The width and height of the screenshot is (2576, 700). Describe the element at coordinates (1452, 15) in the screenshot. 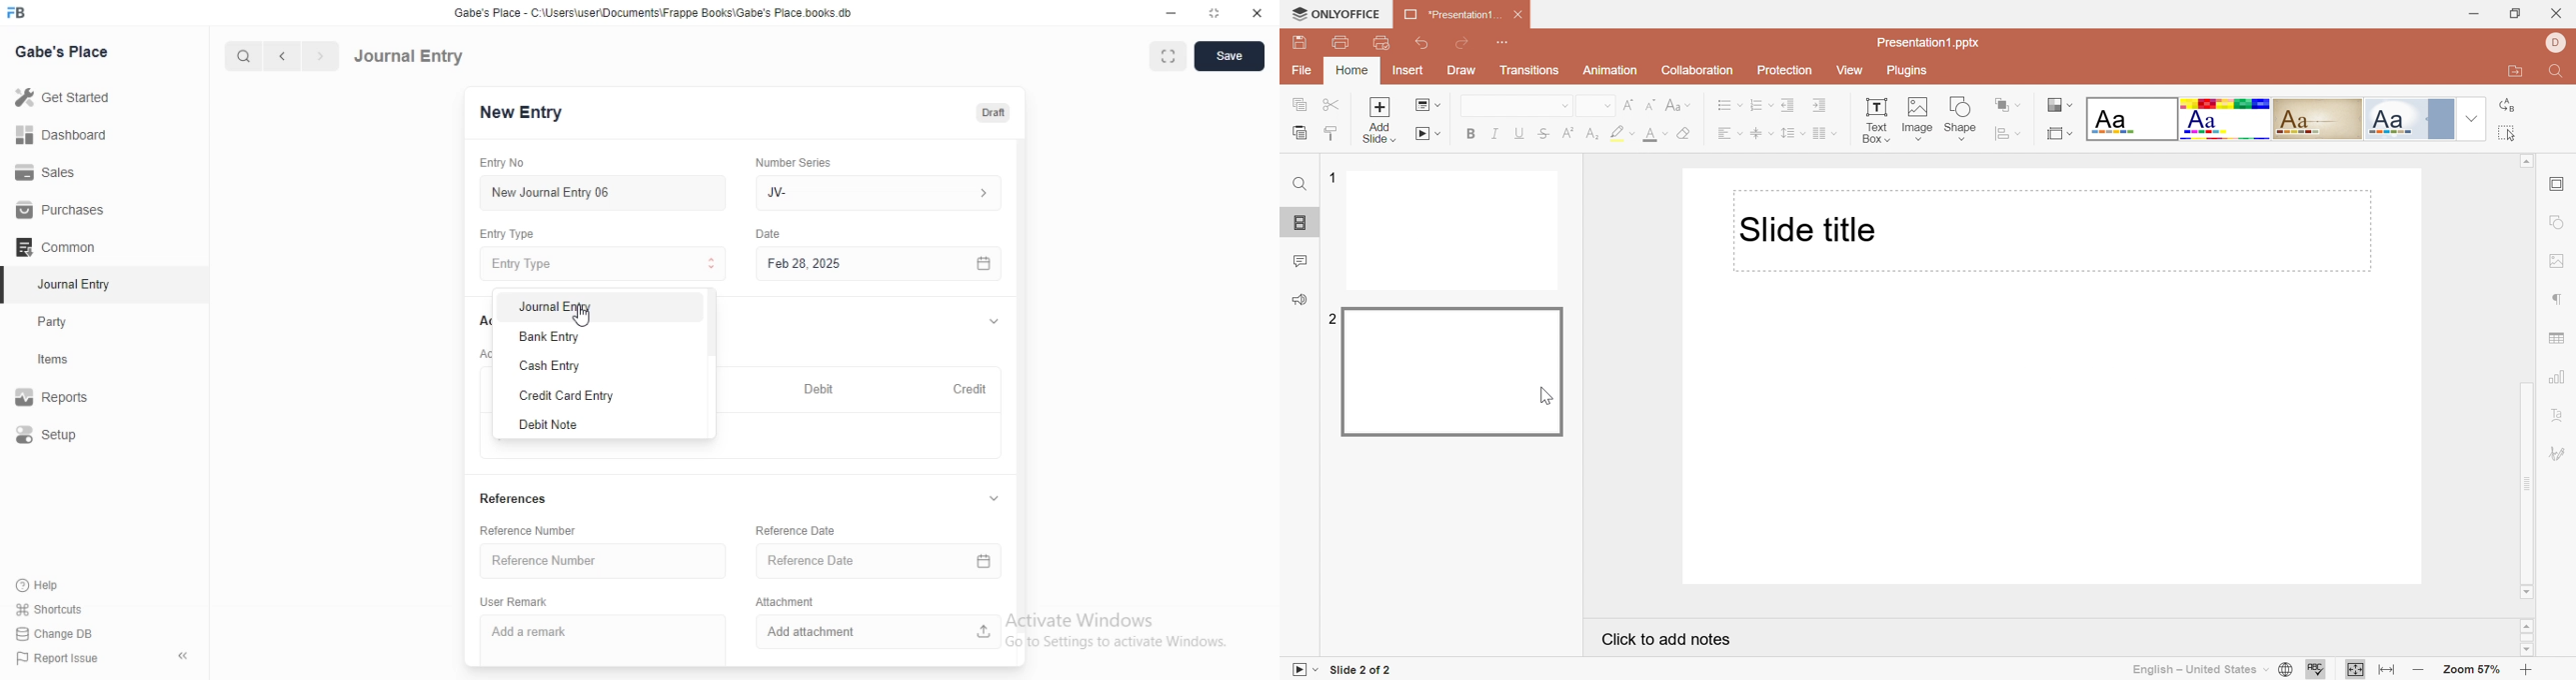

I see `Presentation1...` at that location.